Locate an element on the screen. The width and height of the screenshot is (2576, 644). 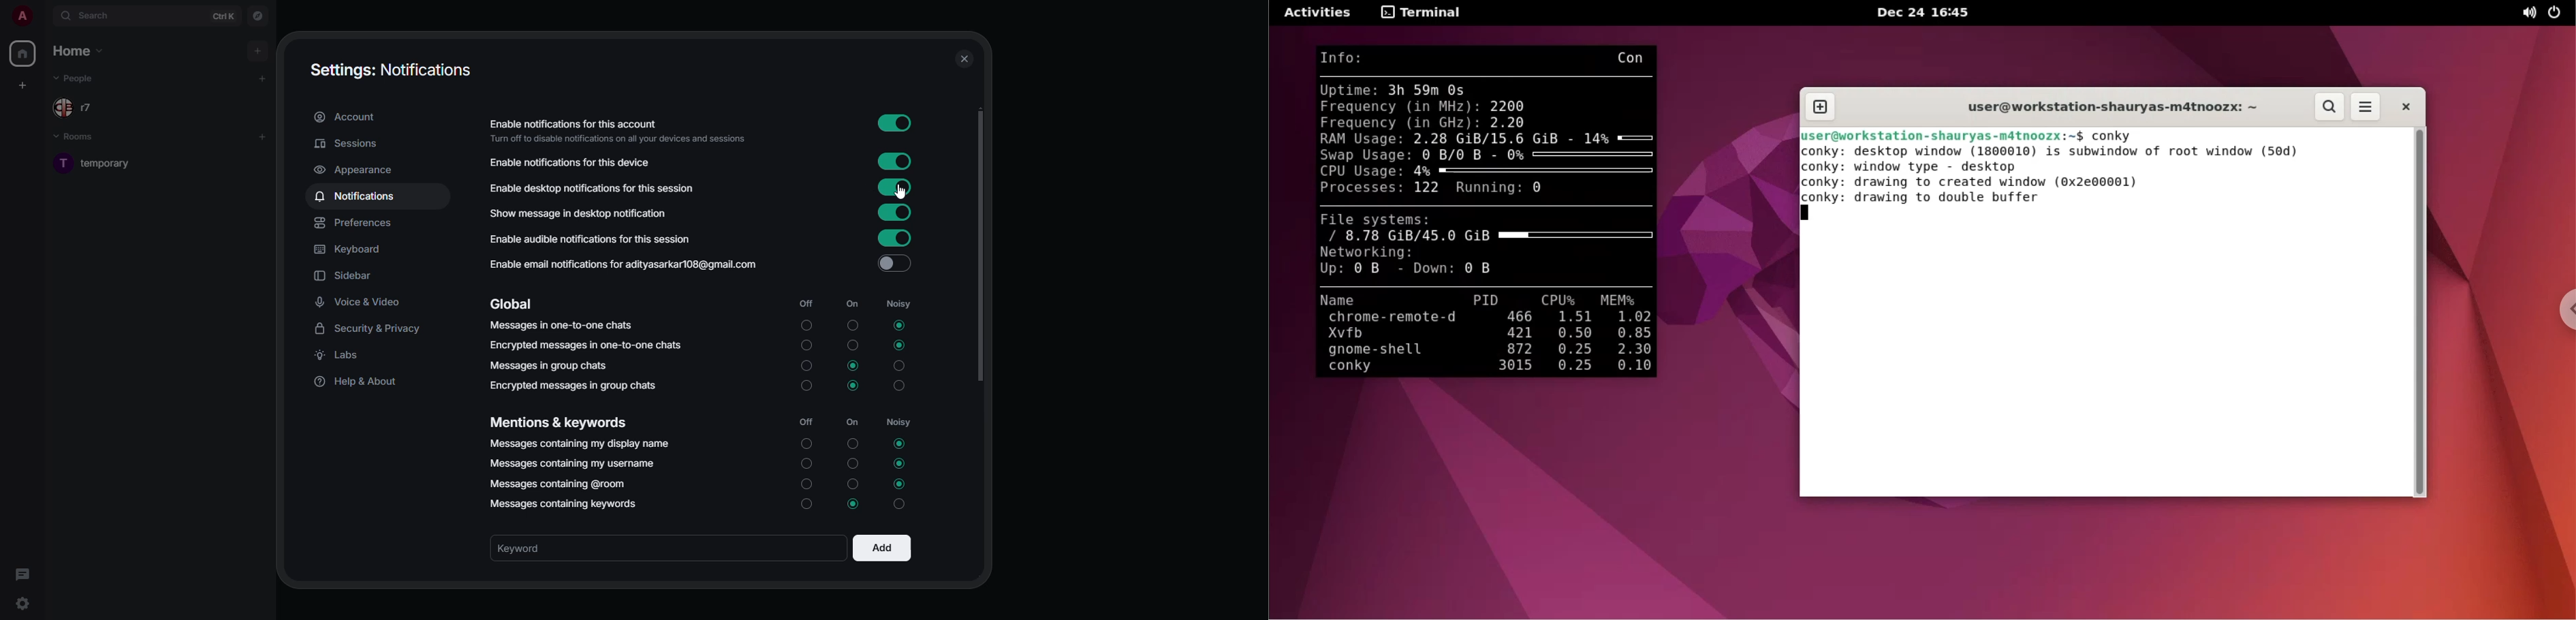
notifications is located at coordinates (357, 195).